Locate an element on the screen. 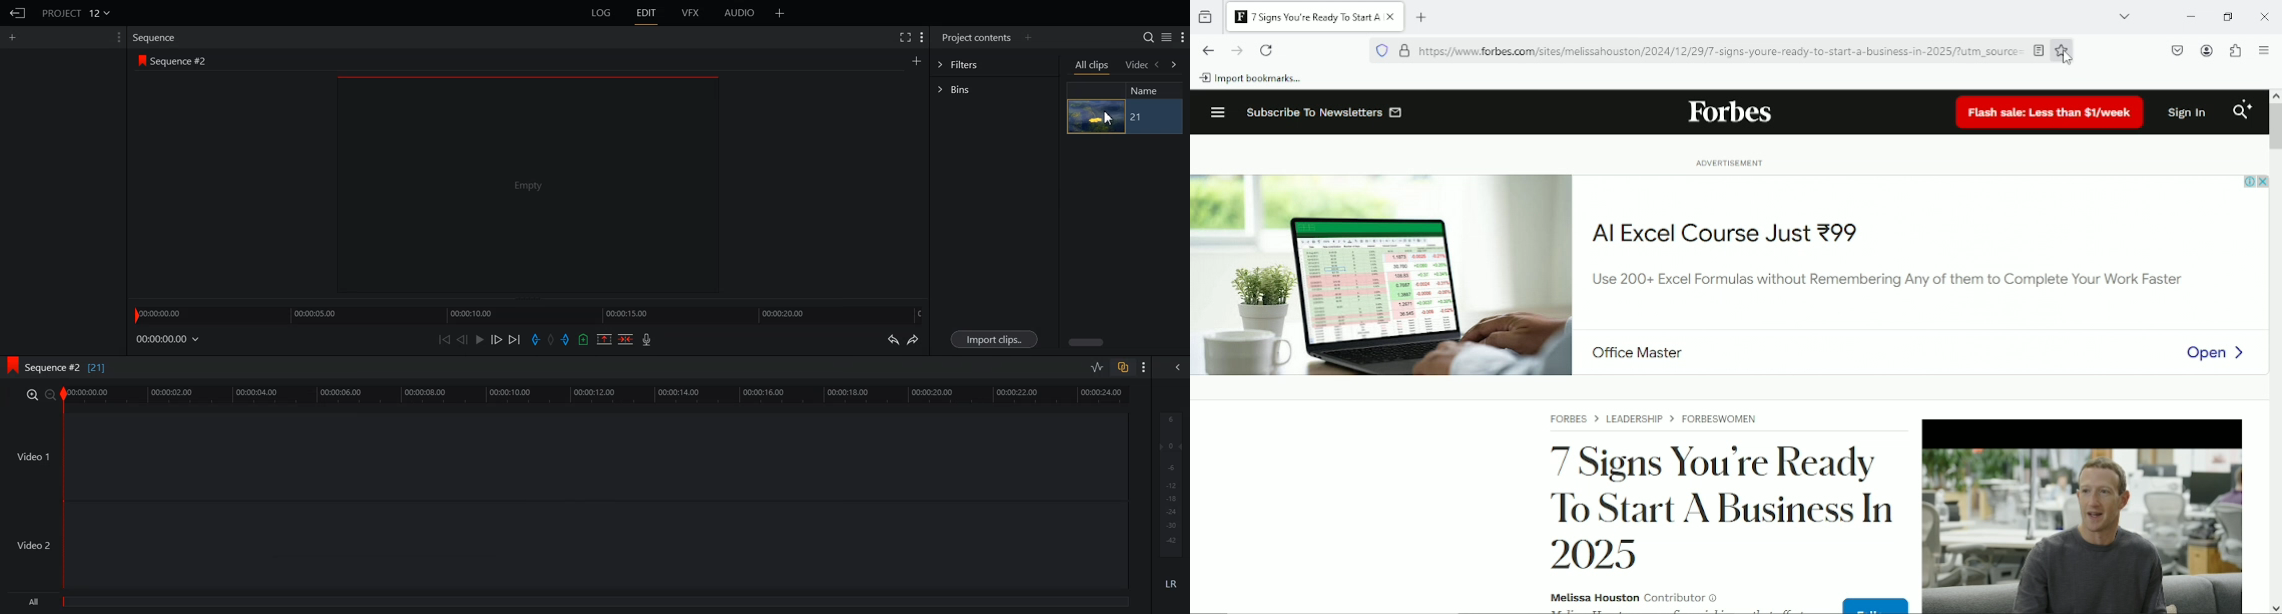 This screenshot has height=616, width=2296. minimize is located at coordinates (2190, 16).